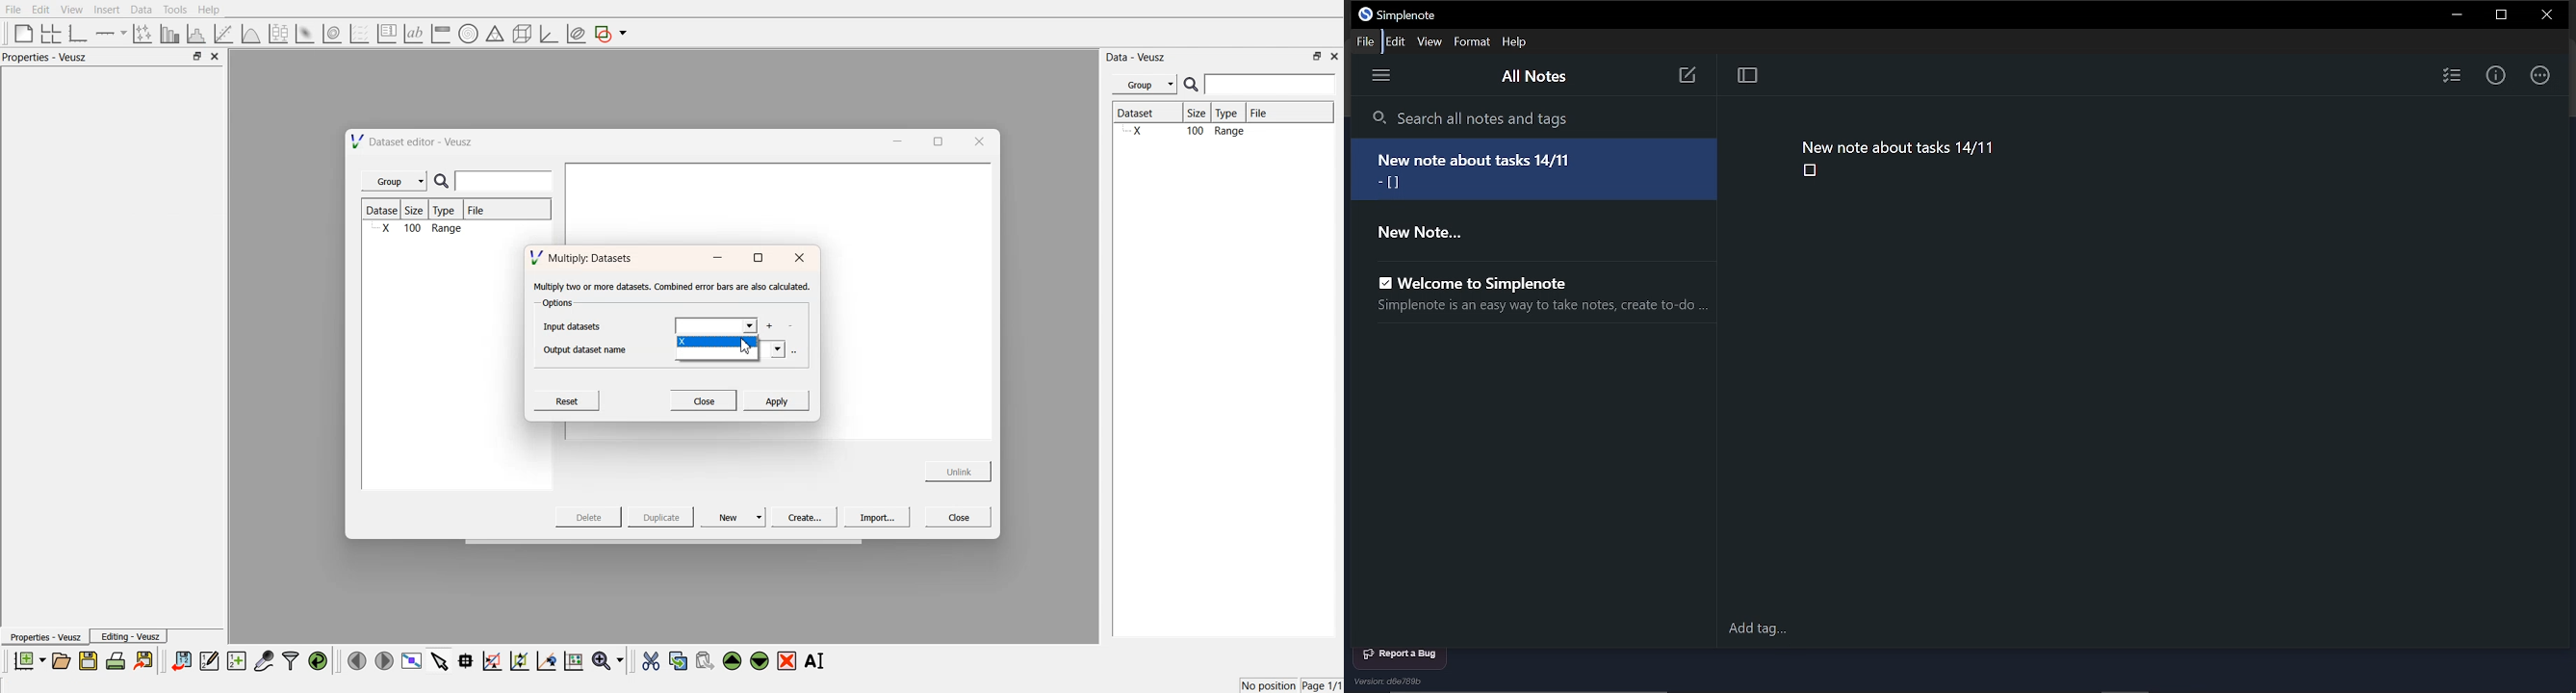  Describe the element at coordinates (1754, 628) in the screenshot. I see `Add tag` at that location.